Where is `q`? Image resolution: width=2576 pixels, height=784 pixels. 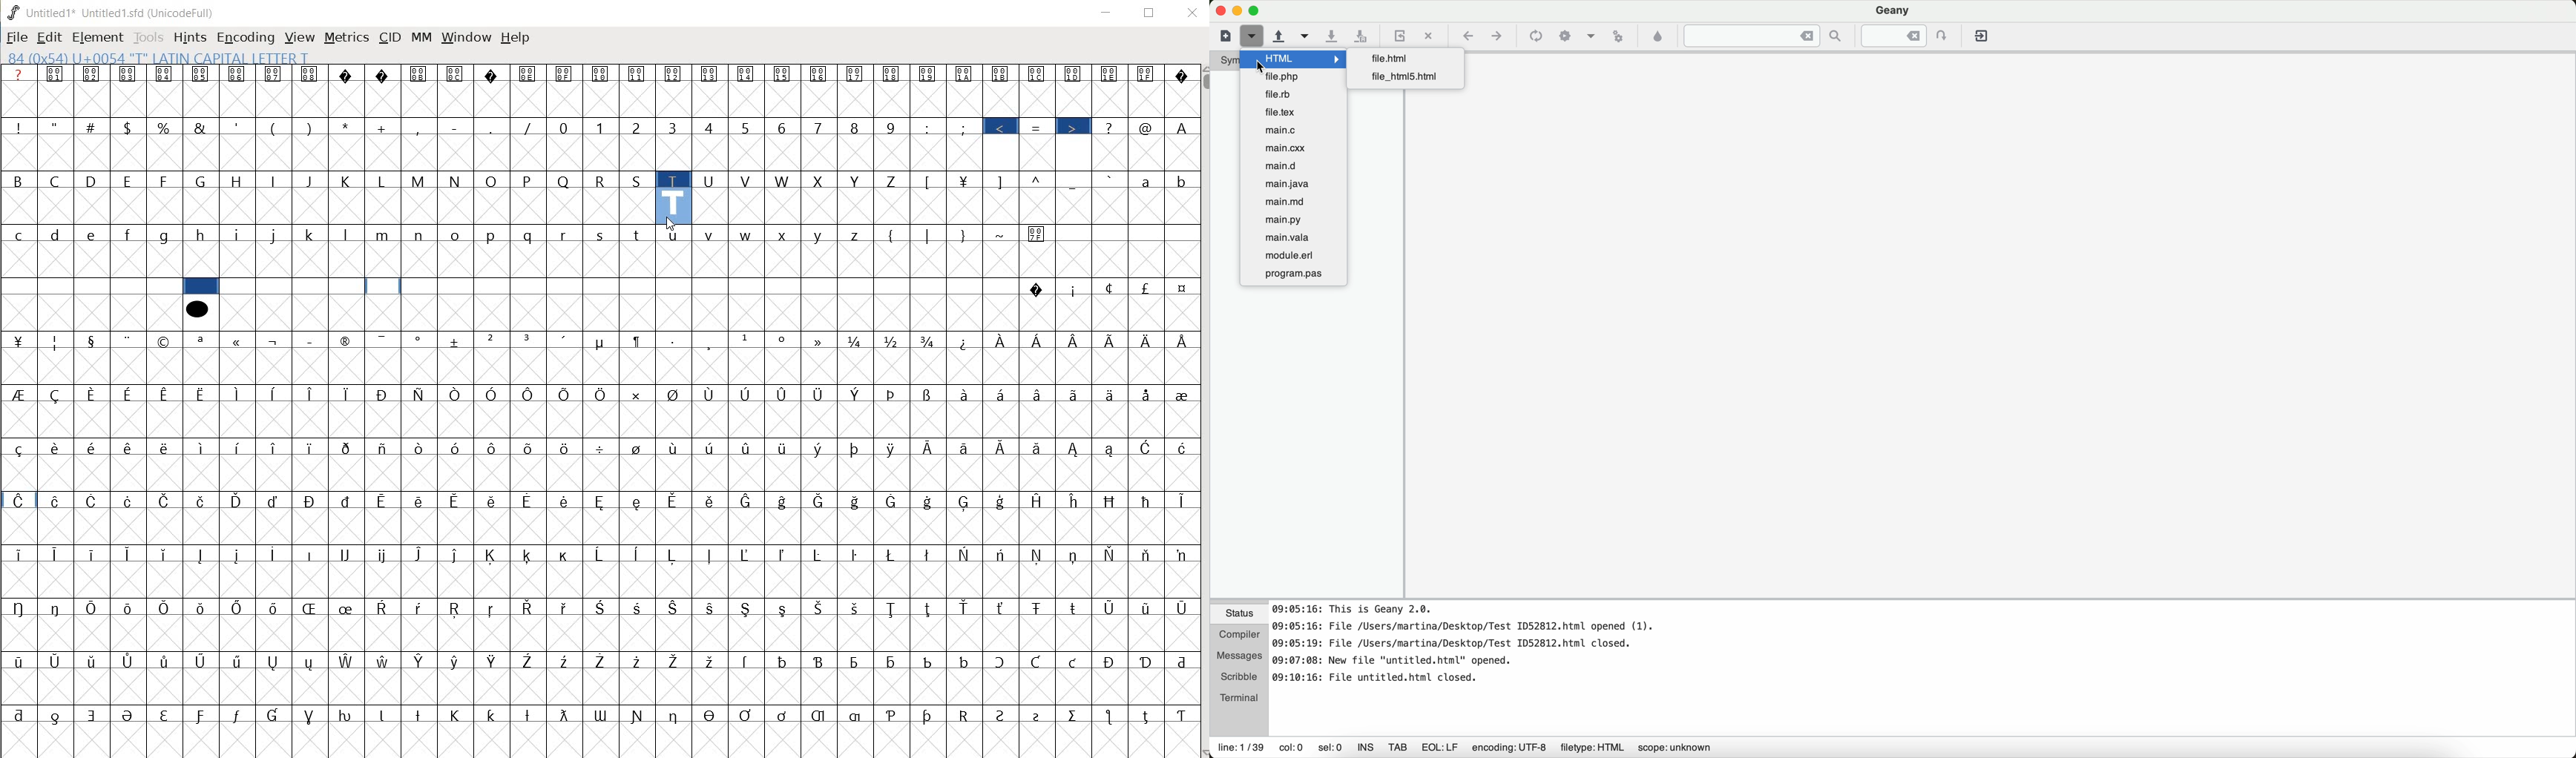 q is located at coordinates (528, 235).